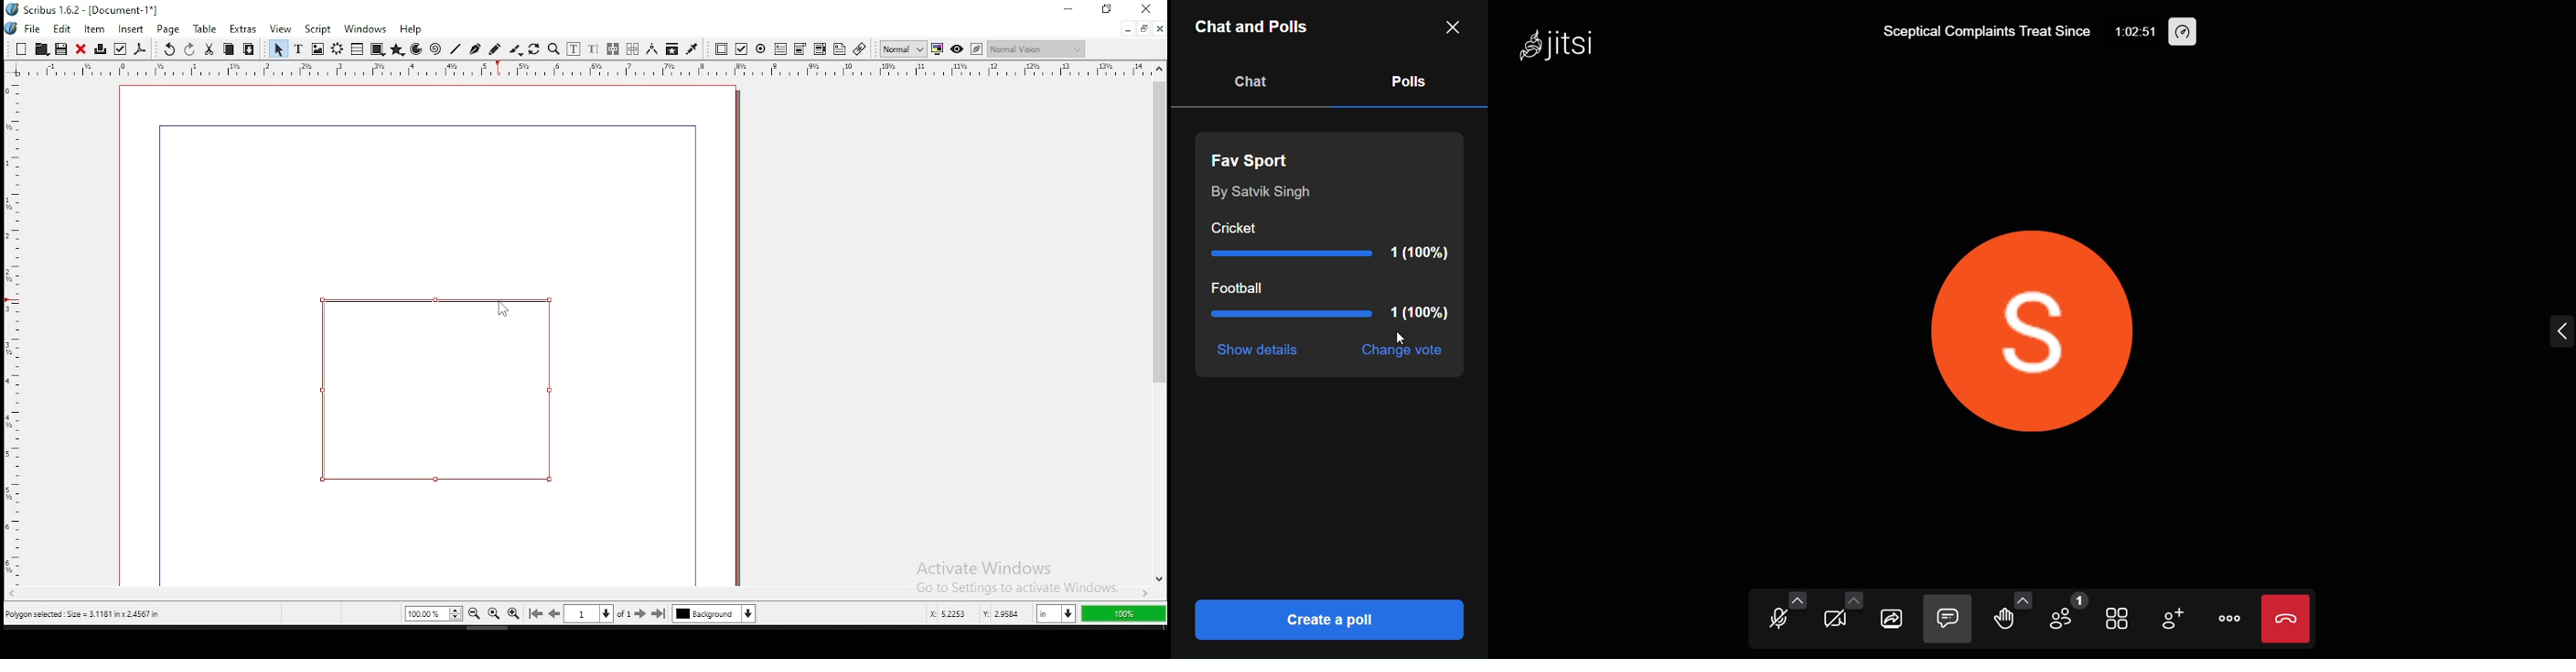 Image resolution: width=2576 pixels, height=672 pixels. What do you see at coordinates (714, 613) in the screenshot?
I see `select current layer` at bounding box center [714, 613].